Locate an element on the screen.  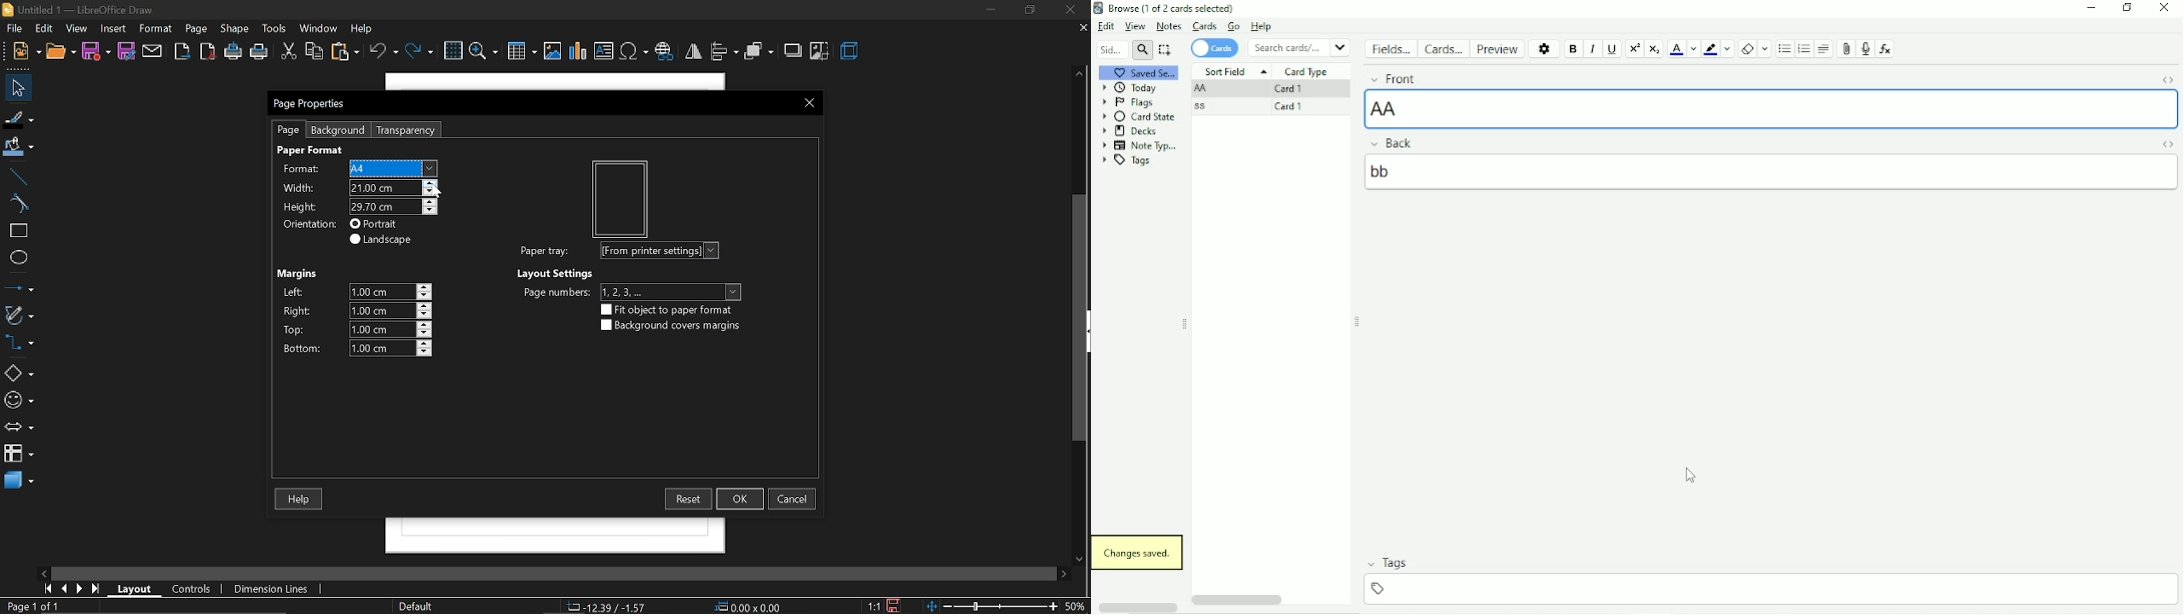
Note Type is located at coordinates (1140, 146).